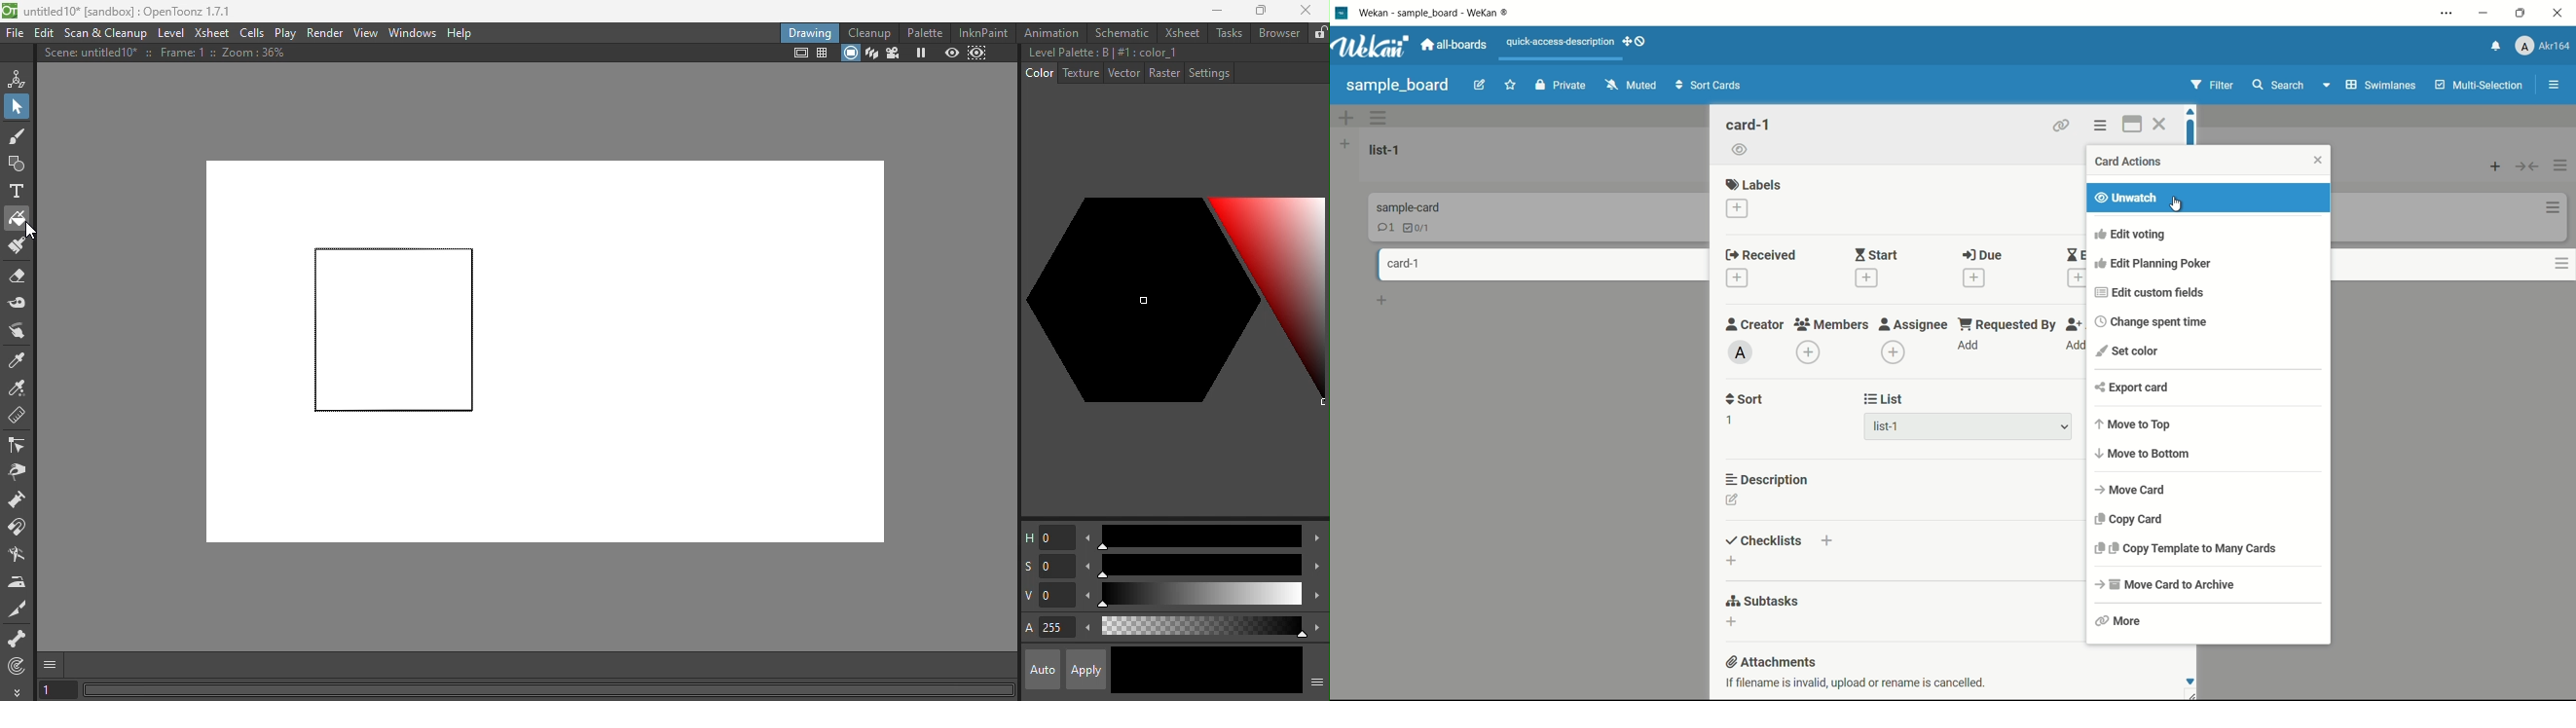  What do you see at coordinates (1729, 419) in the screenshot?
I see `1` at bounding box center [1729, 419].